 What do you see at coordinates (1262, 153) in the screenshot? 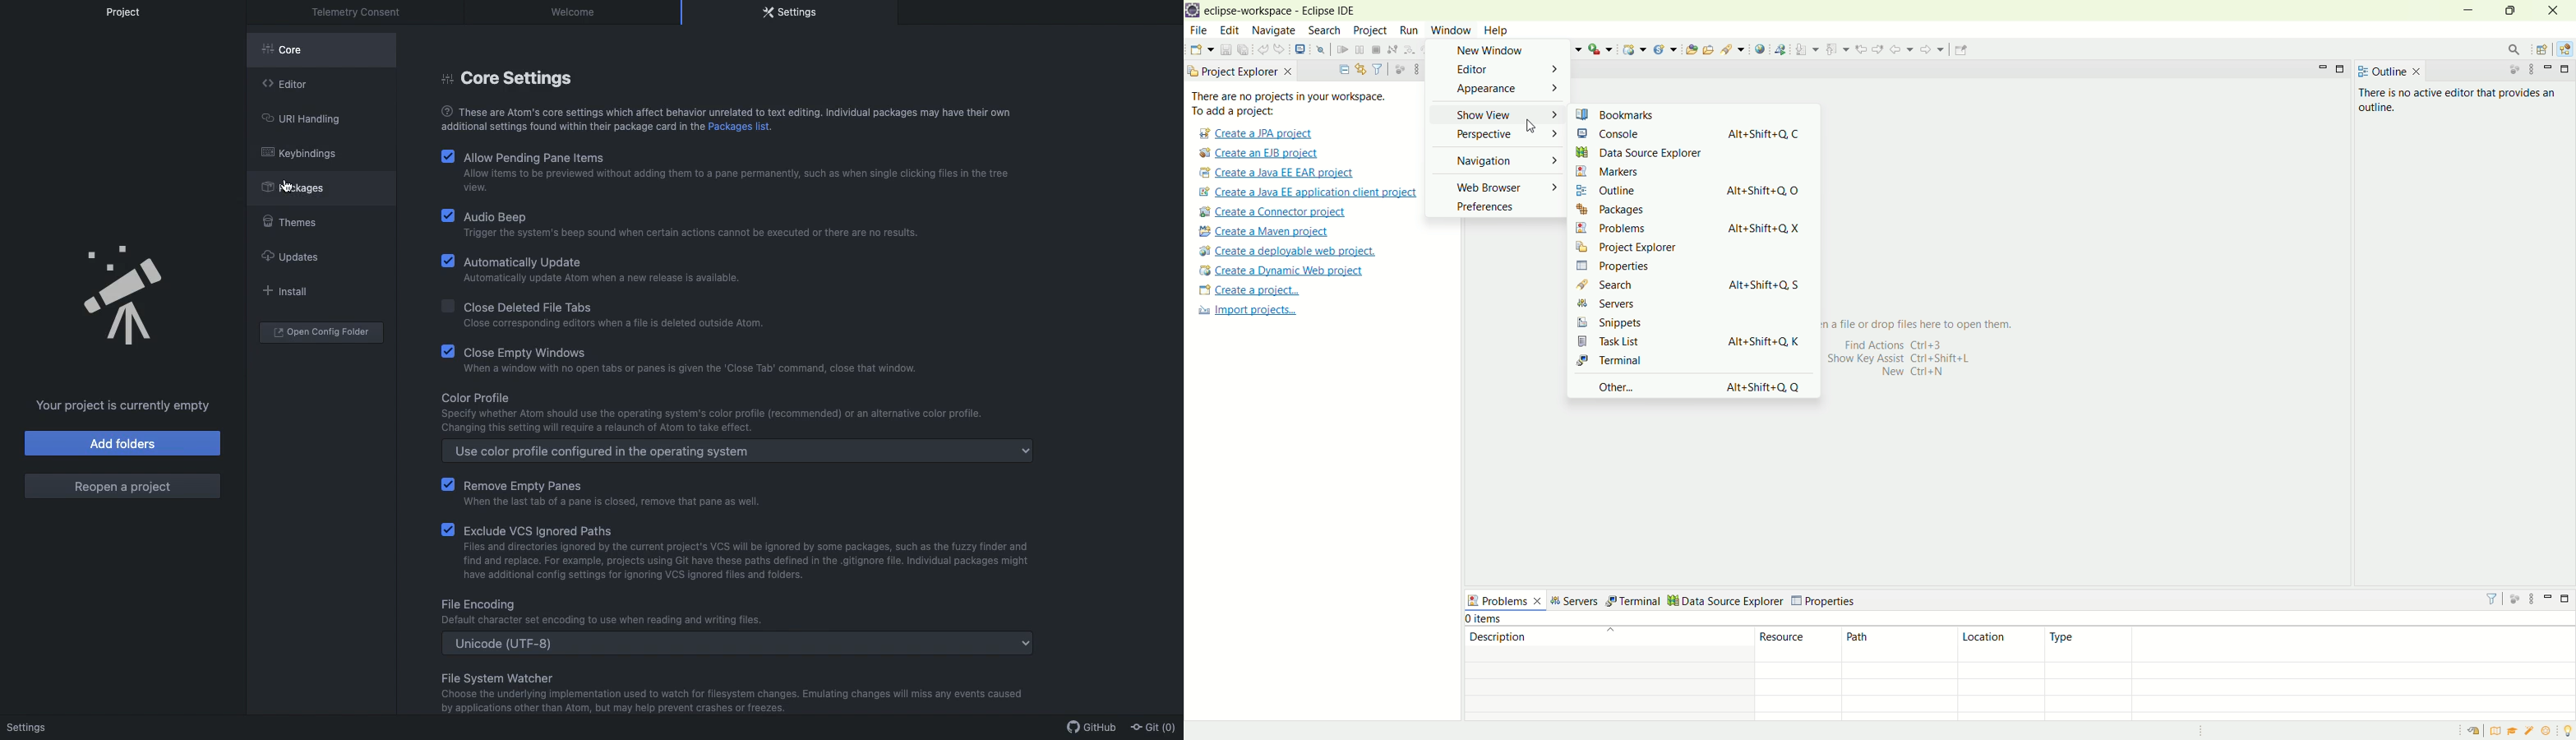
I see `create a EJB project` at bounding box center [1262, 153].